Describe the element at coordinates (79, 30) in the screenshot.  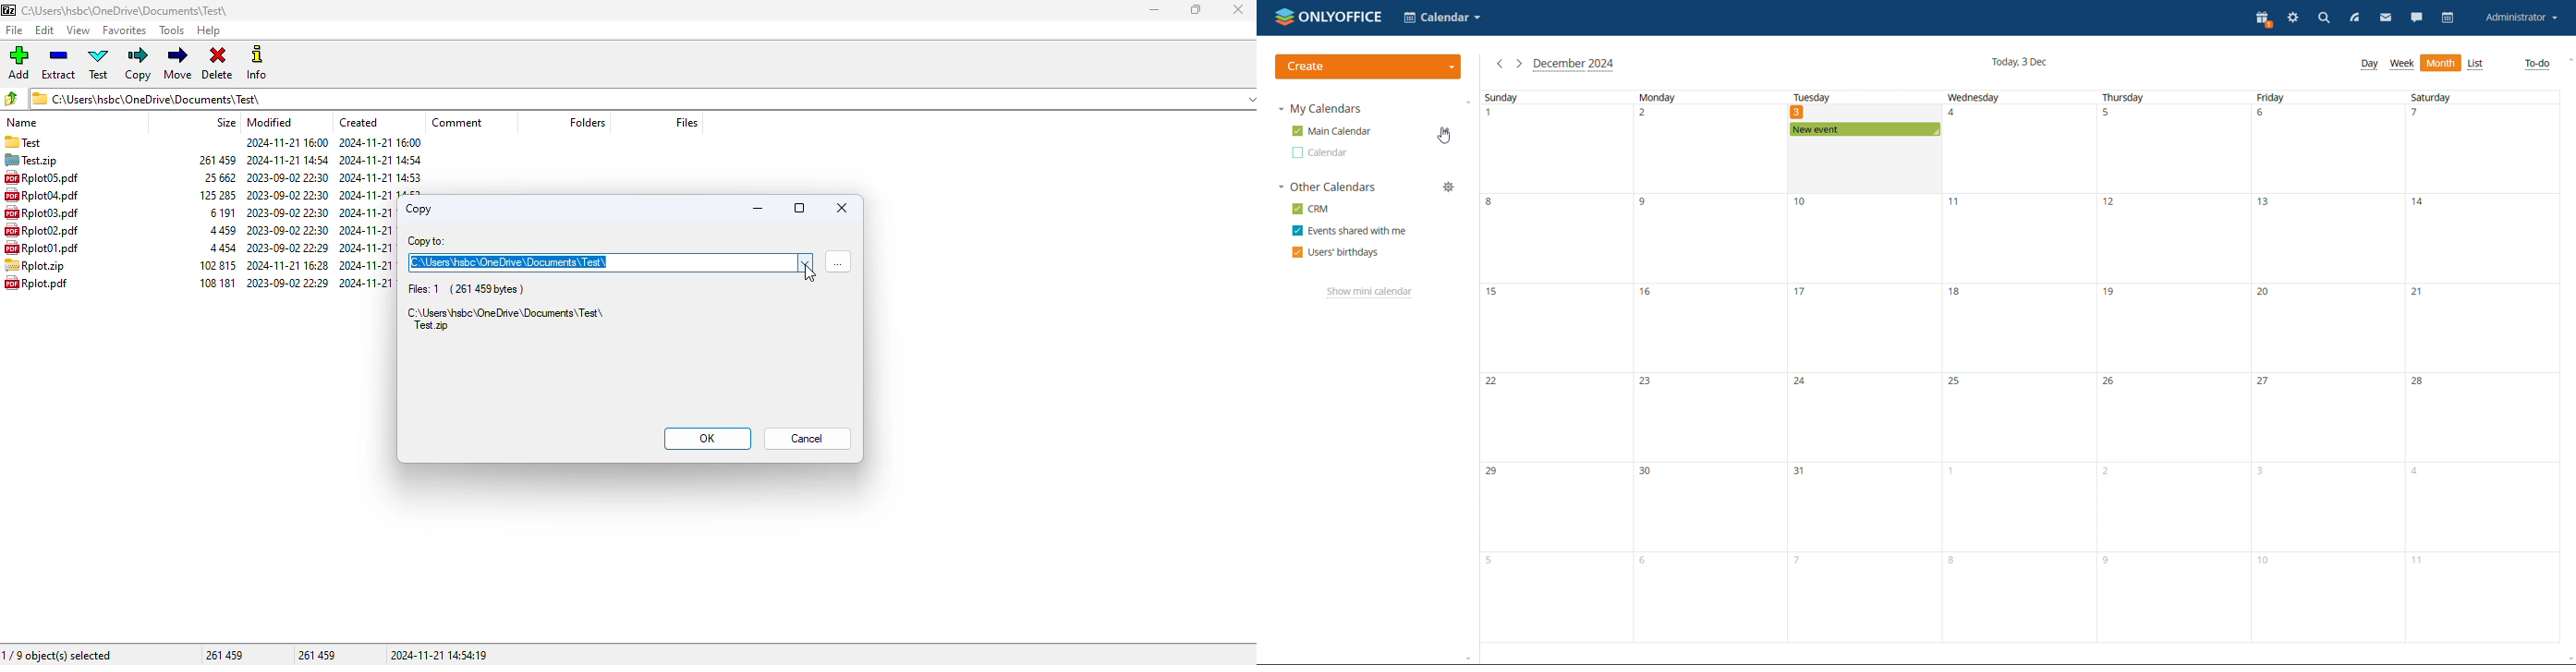
I see `view` at that location.